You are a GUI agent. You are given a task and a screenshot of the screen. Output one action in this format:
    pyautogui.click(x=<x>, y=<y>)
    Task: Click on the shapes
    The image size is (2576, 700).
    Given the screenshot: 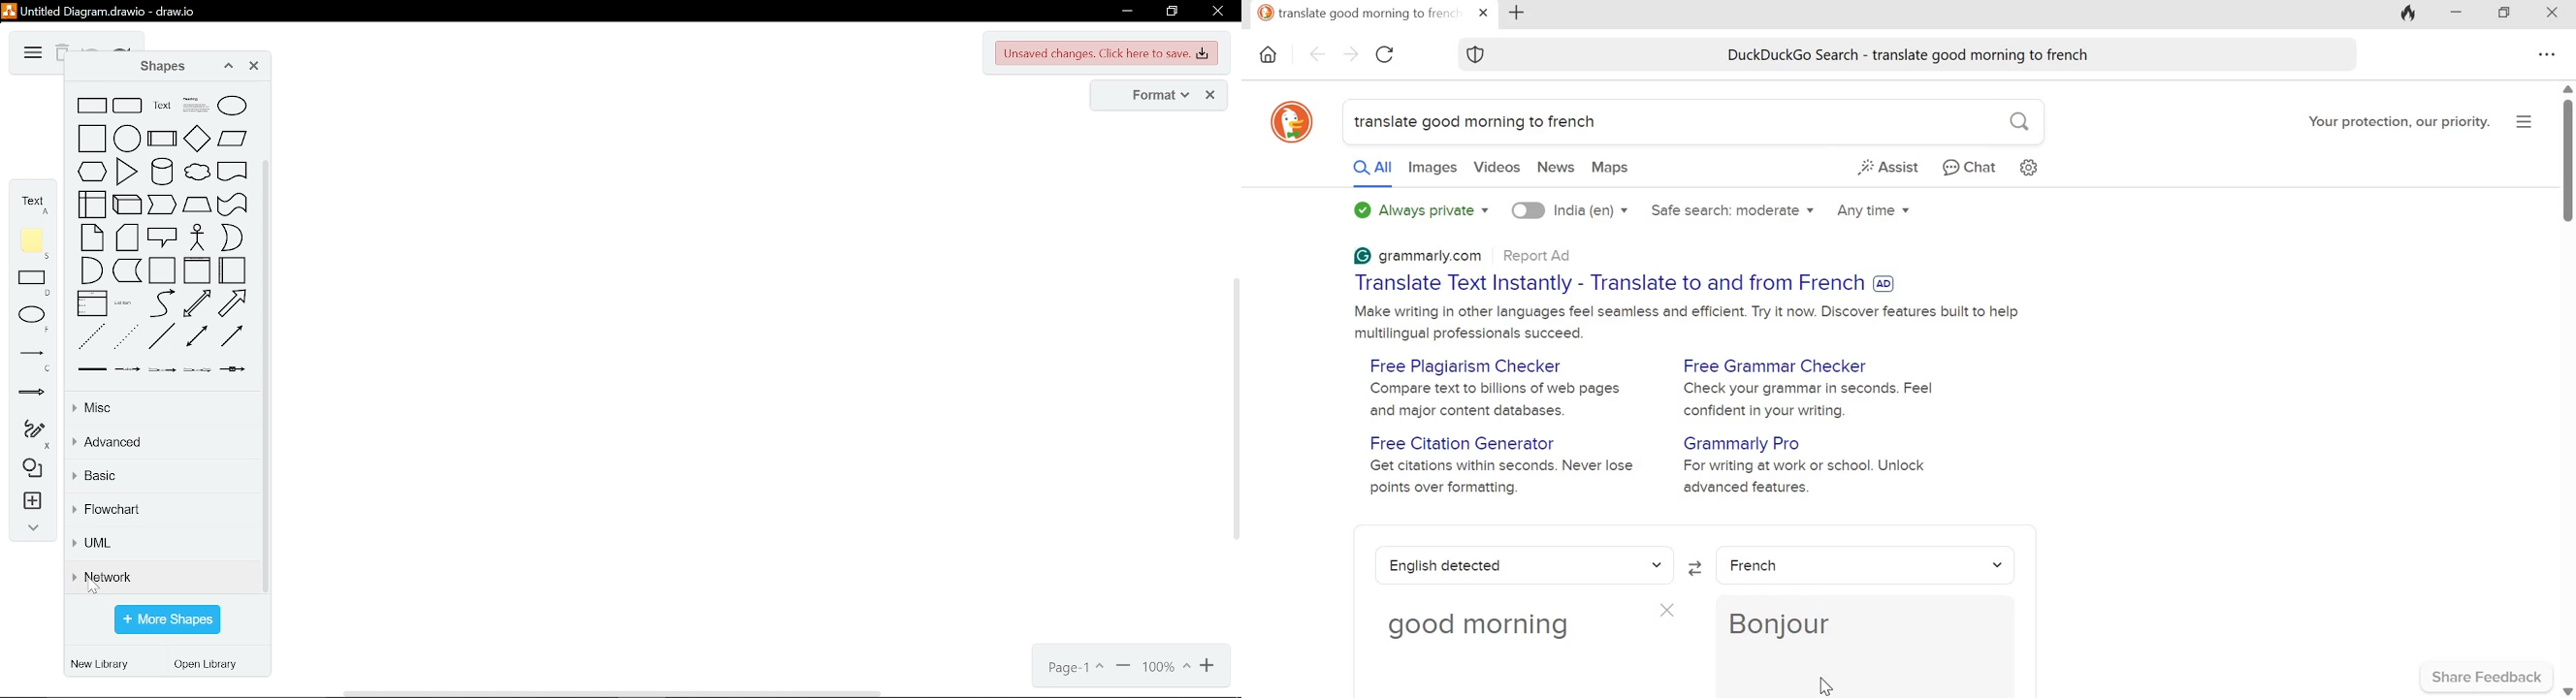 What is the action you would take?
    pyautogui.click(x=29, y=469)
    